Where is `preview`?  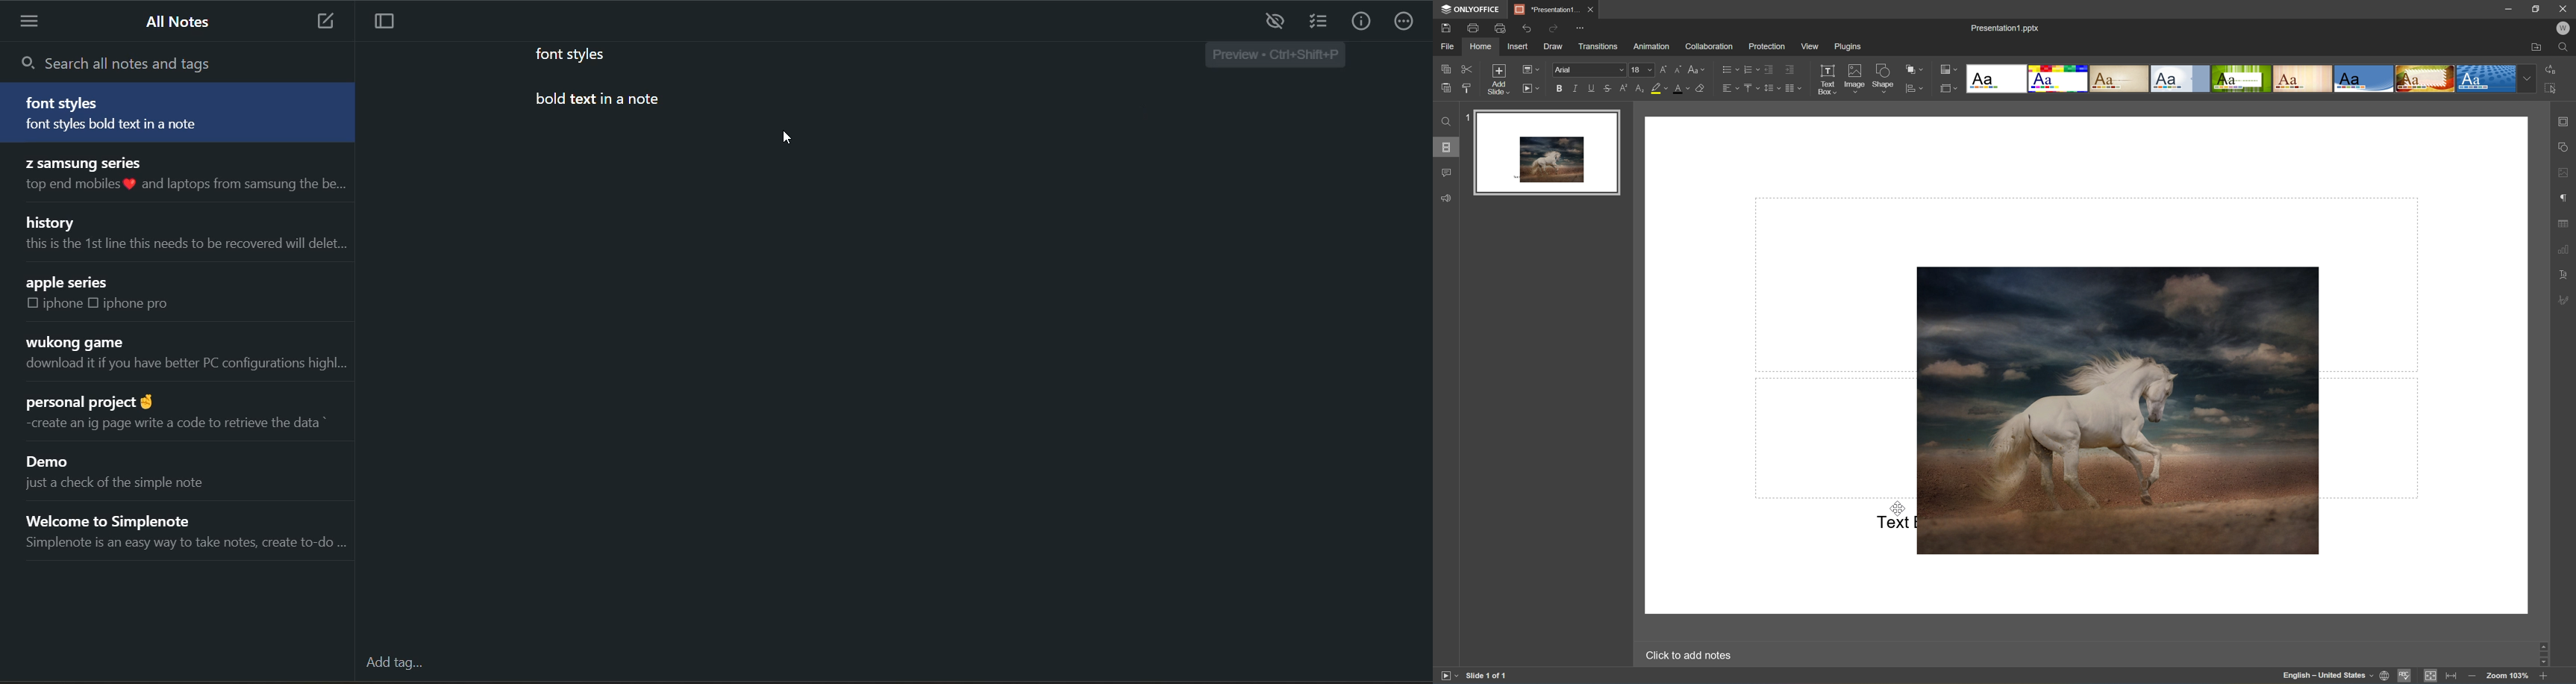 preview is located at coordinates (1277, 22).